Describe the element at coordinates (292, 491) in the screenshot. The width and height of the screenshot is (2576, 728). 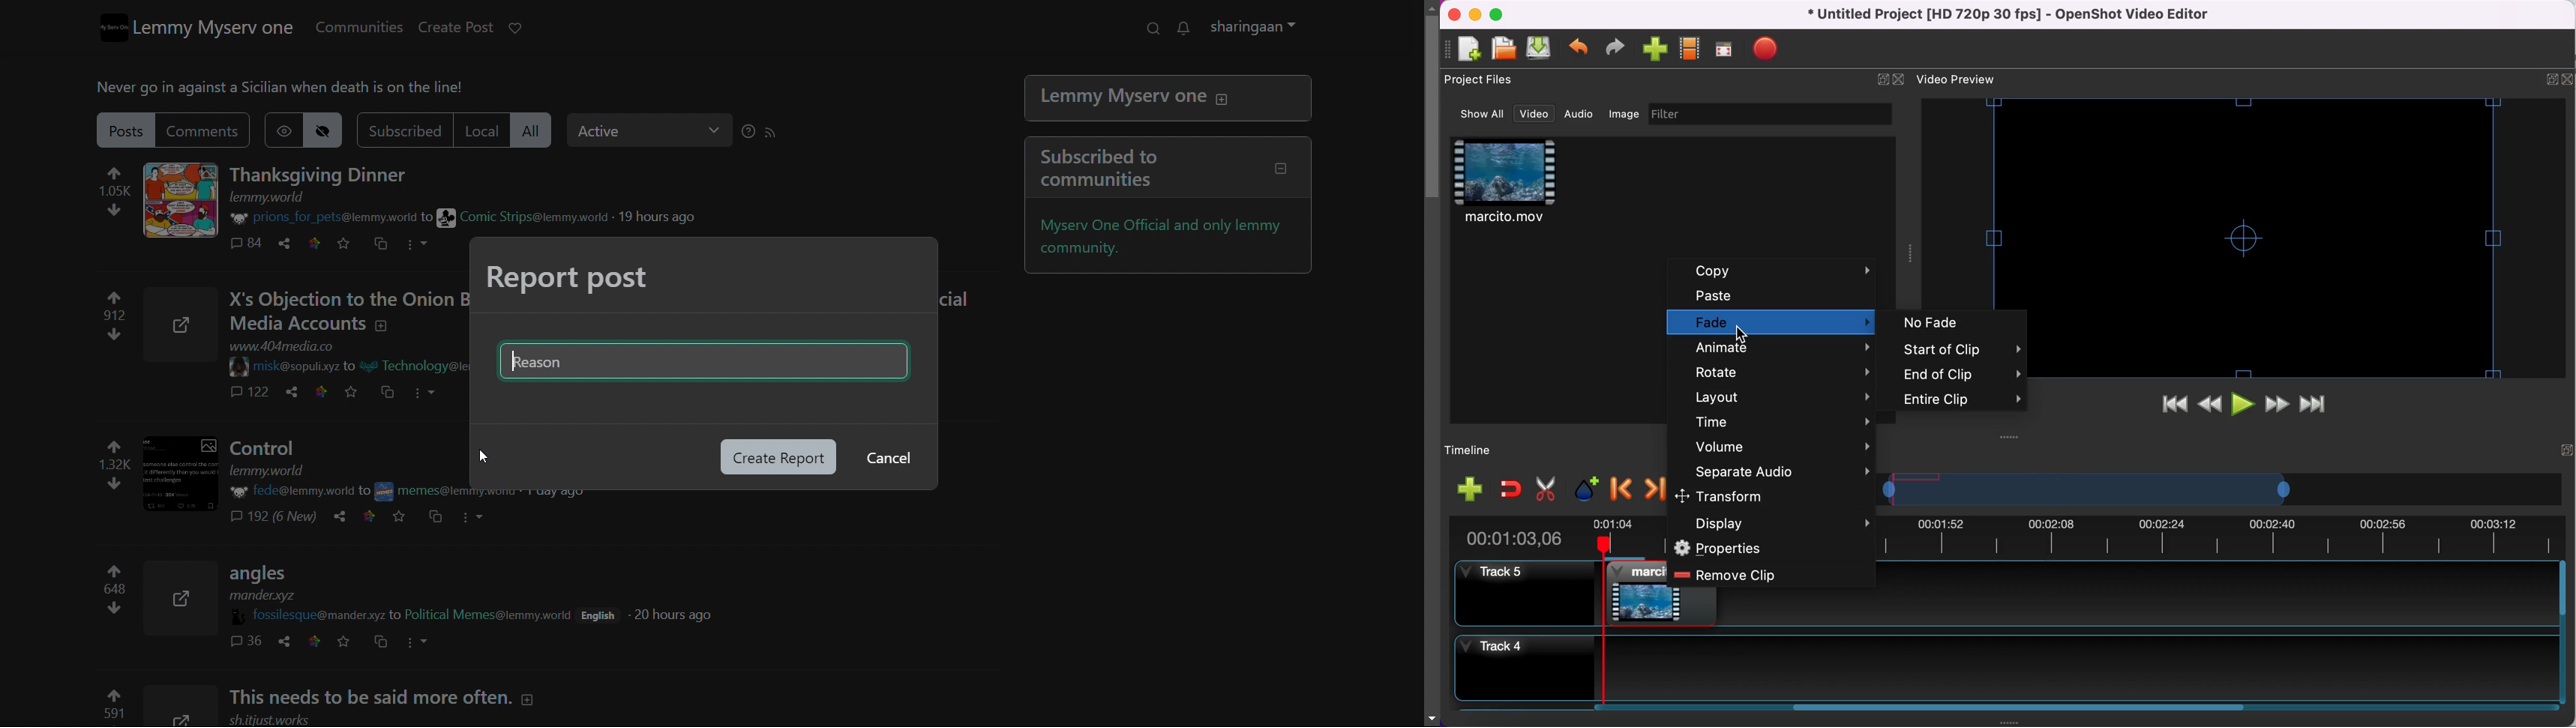
I see `username` at that location.